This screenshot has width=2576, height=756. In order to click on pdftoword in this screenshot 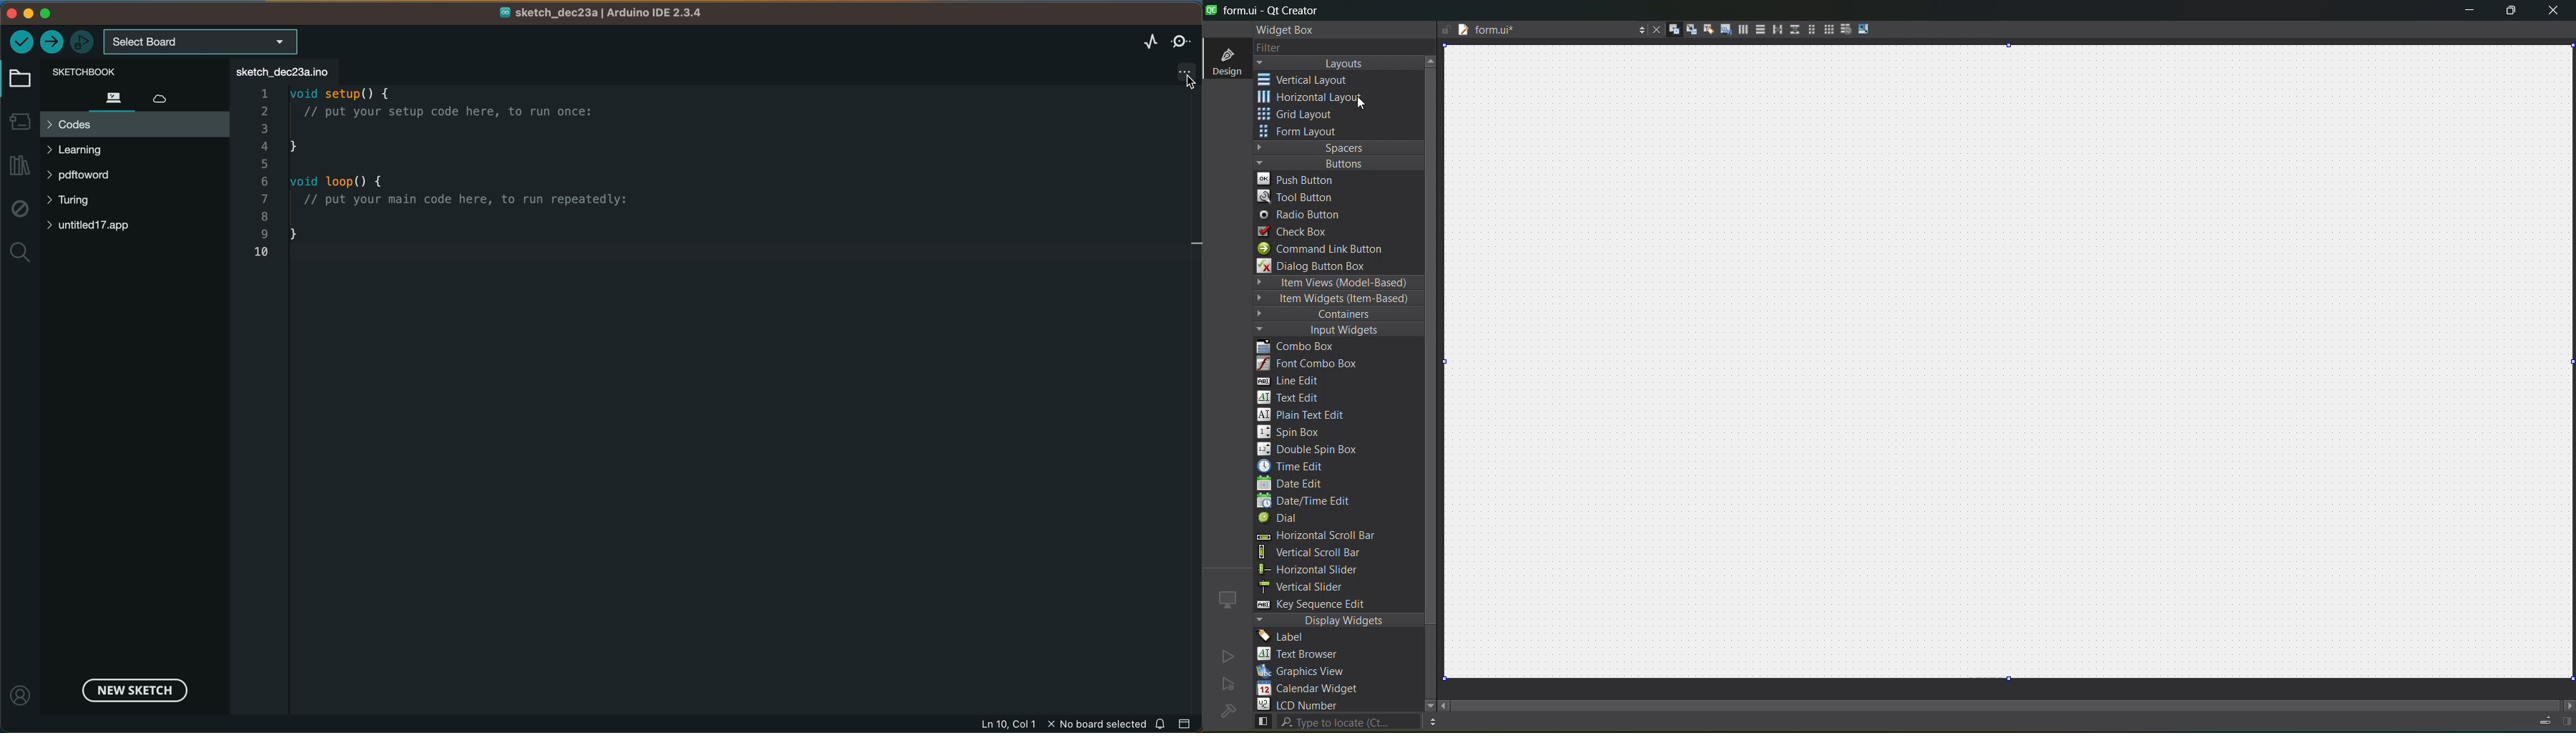, I will do `click(95, 178)`.